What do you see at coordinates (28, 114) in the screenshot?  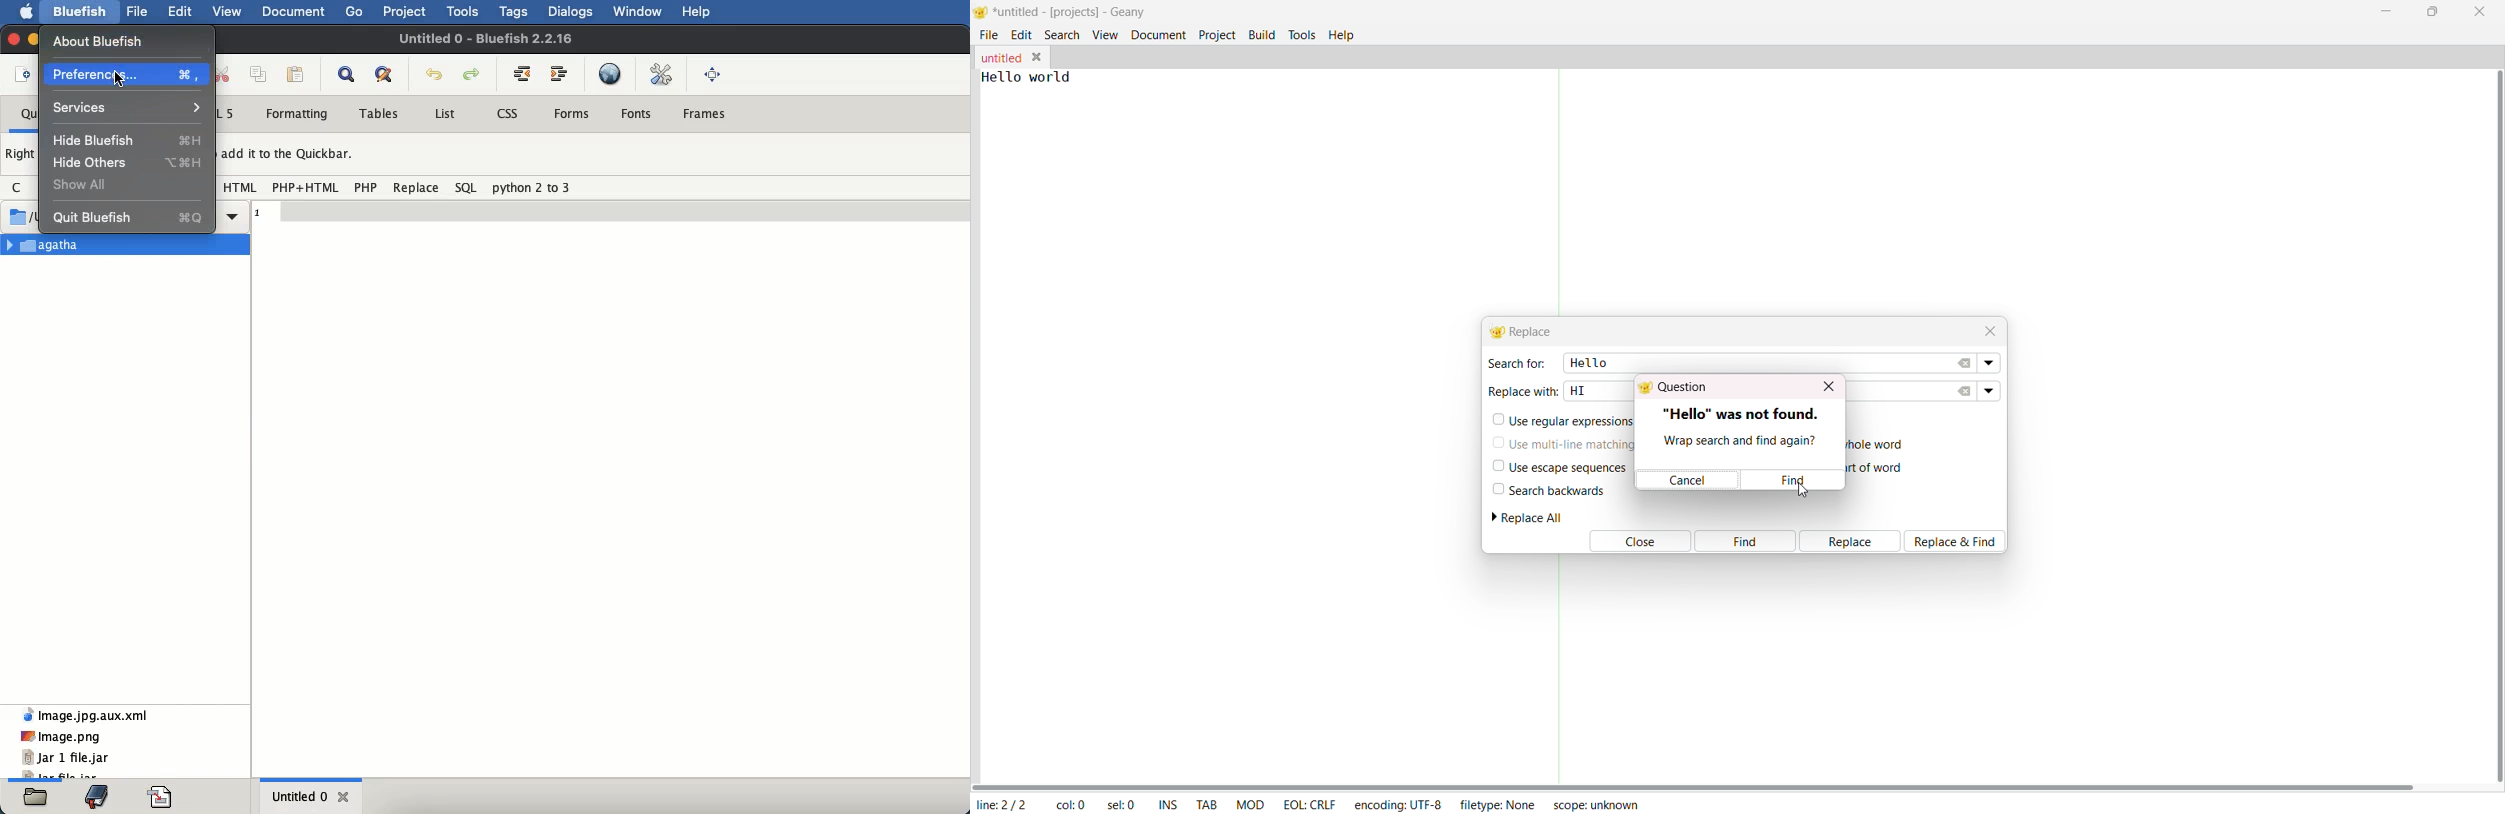 I see `quickbar` at bounding box center [28, 114].